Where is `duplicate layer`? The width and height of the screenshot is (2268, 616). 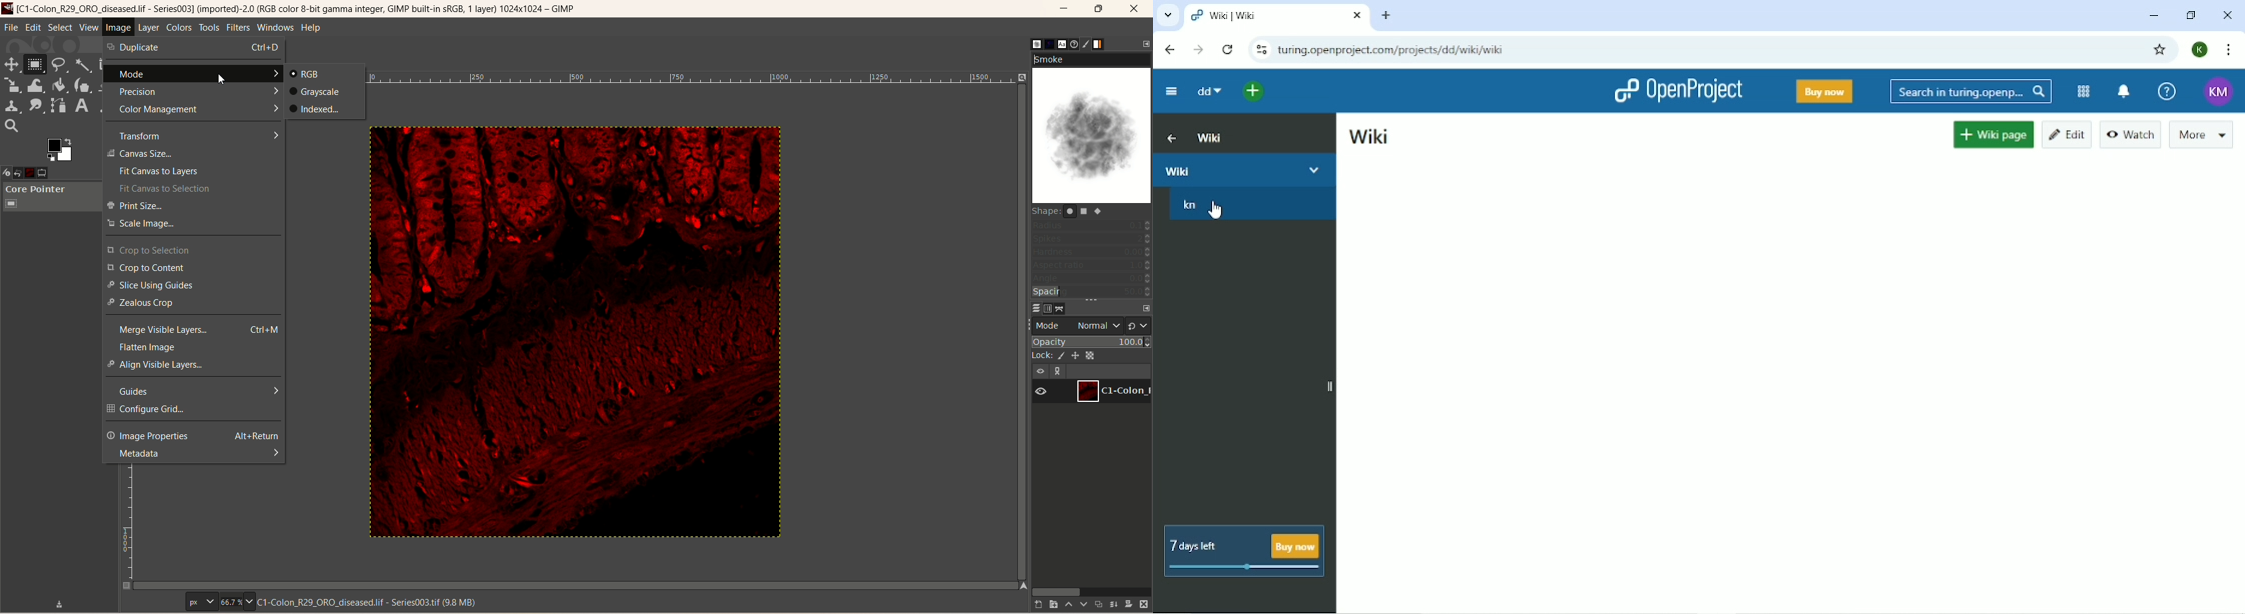
duplicate layer is located at coordinates (1099, 606).